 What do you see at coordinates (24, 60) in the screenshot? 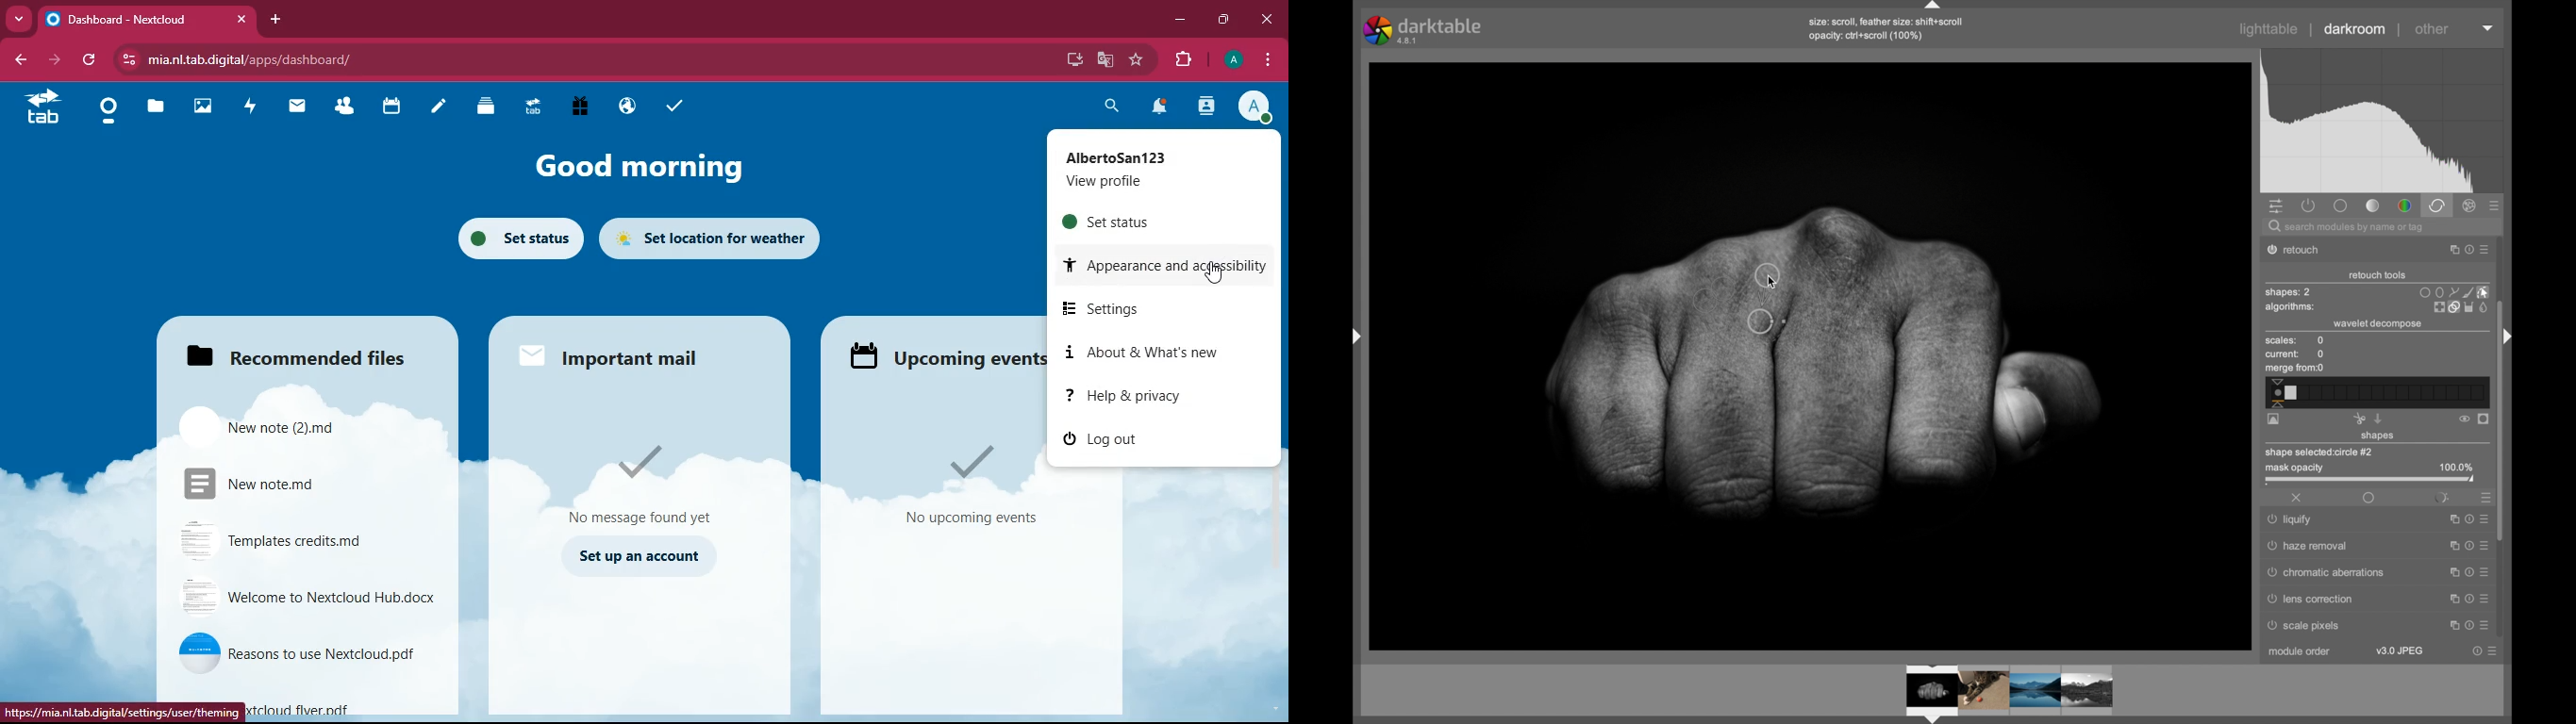
I see `back` at bounding box center [24, 60].